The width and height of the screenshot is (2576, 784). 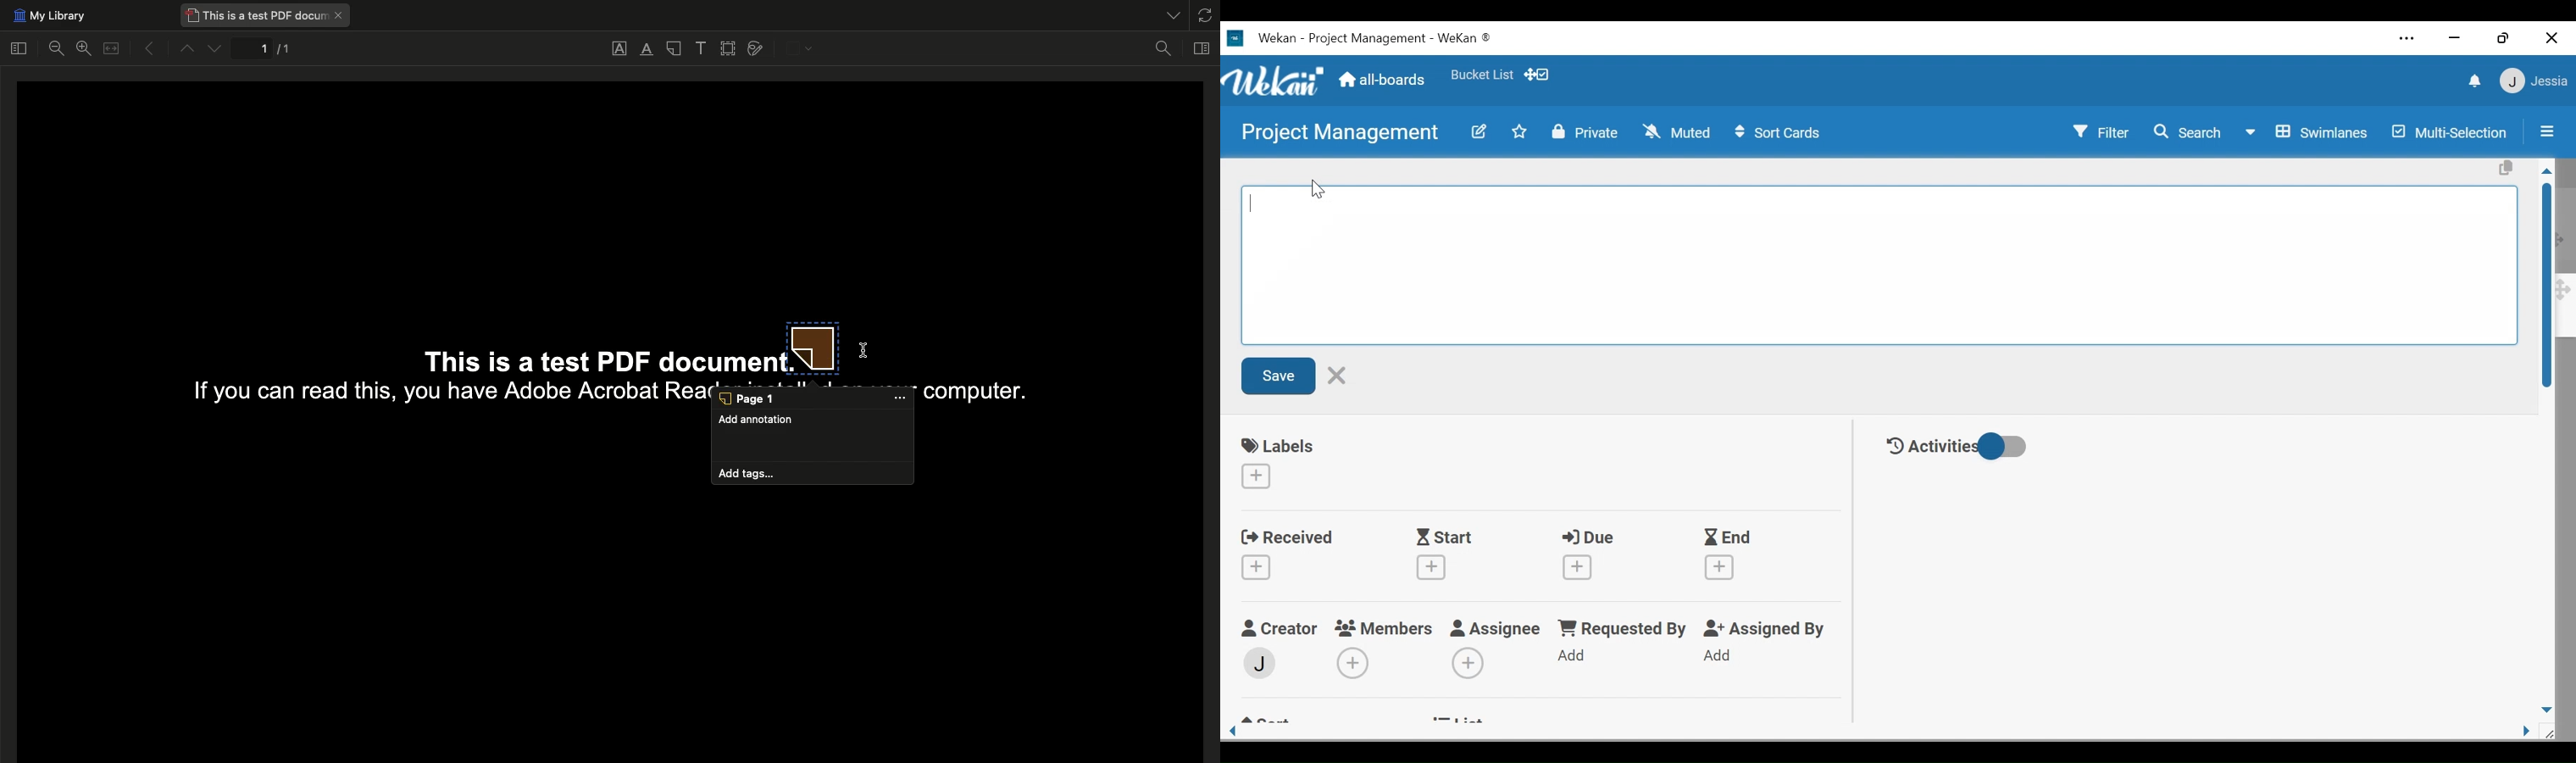 I want to click on Close, so click(x=2549, y=37).